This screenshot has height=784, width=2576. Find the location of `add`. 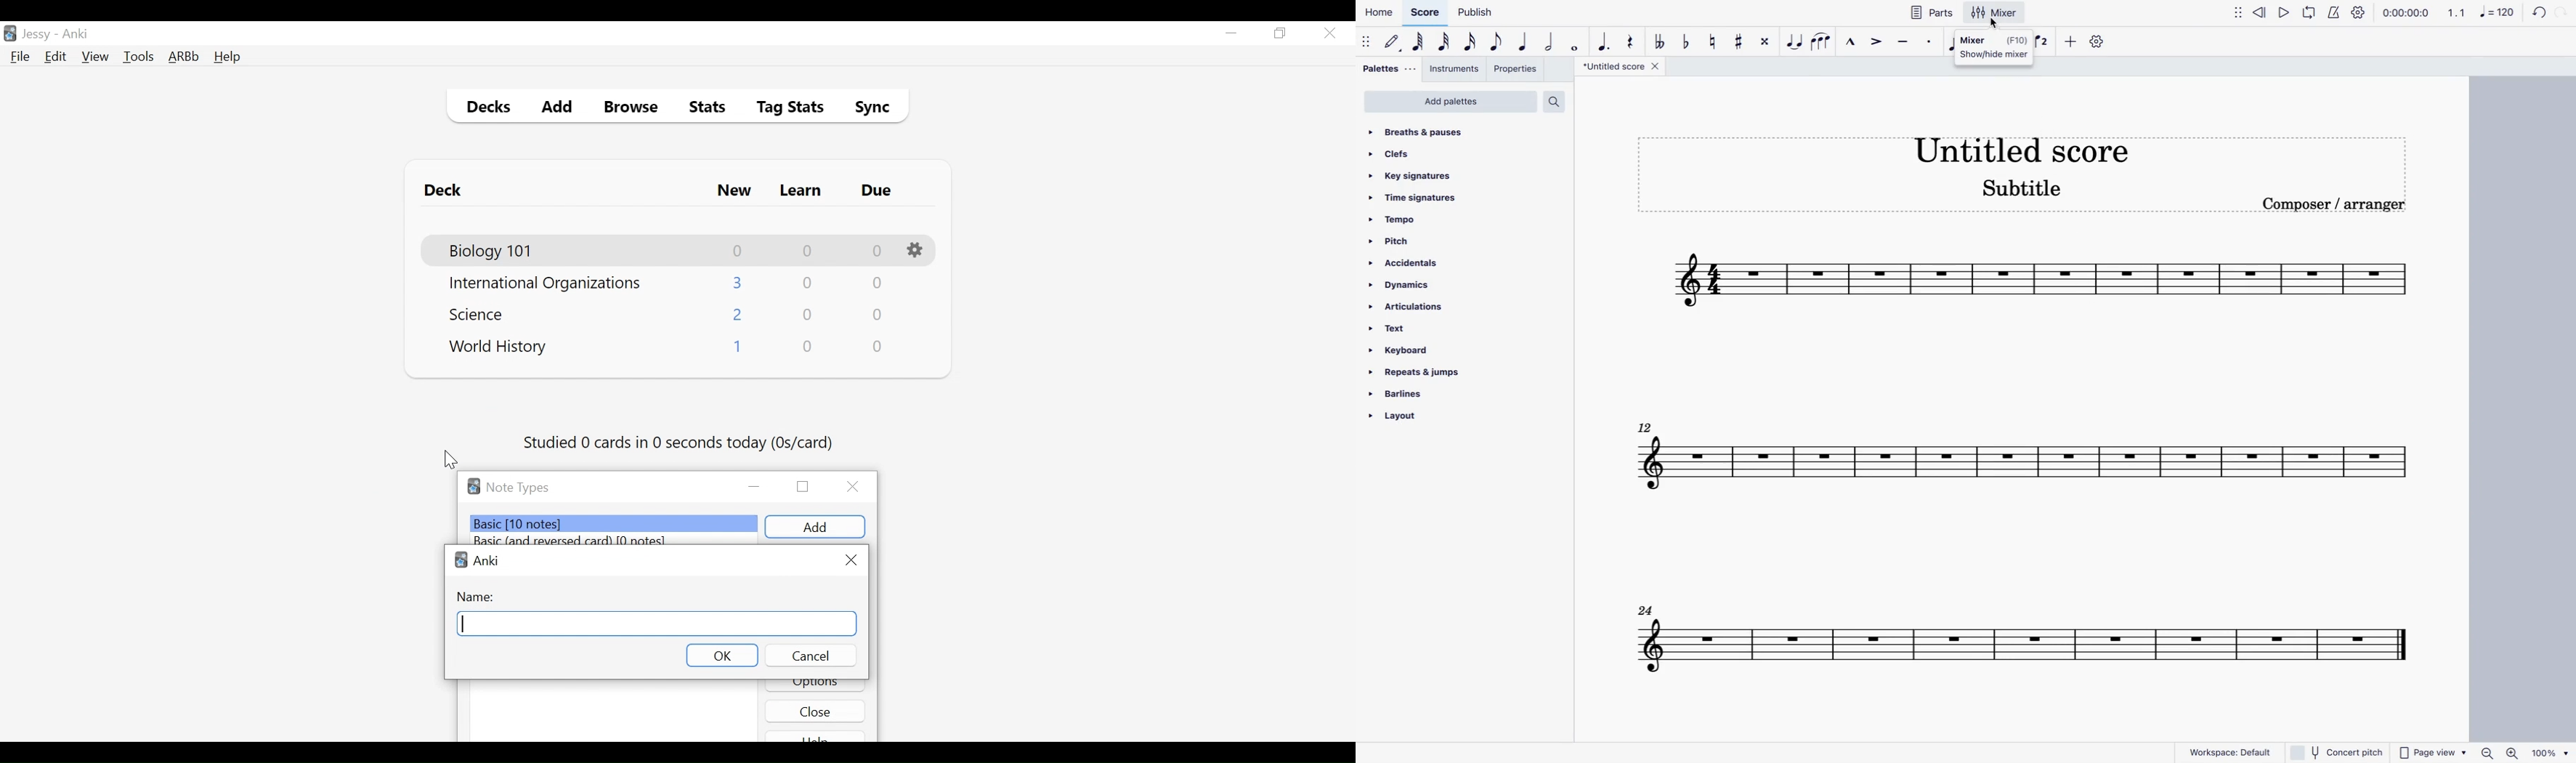

add is located at coordinates (815, 527).